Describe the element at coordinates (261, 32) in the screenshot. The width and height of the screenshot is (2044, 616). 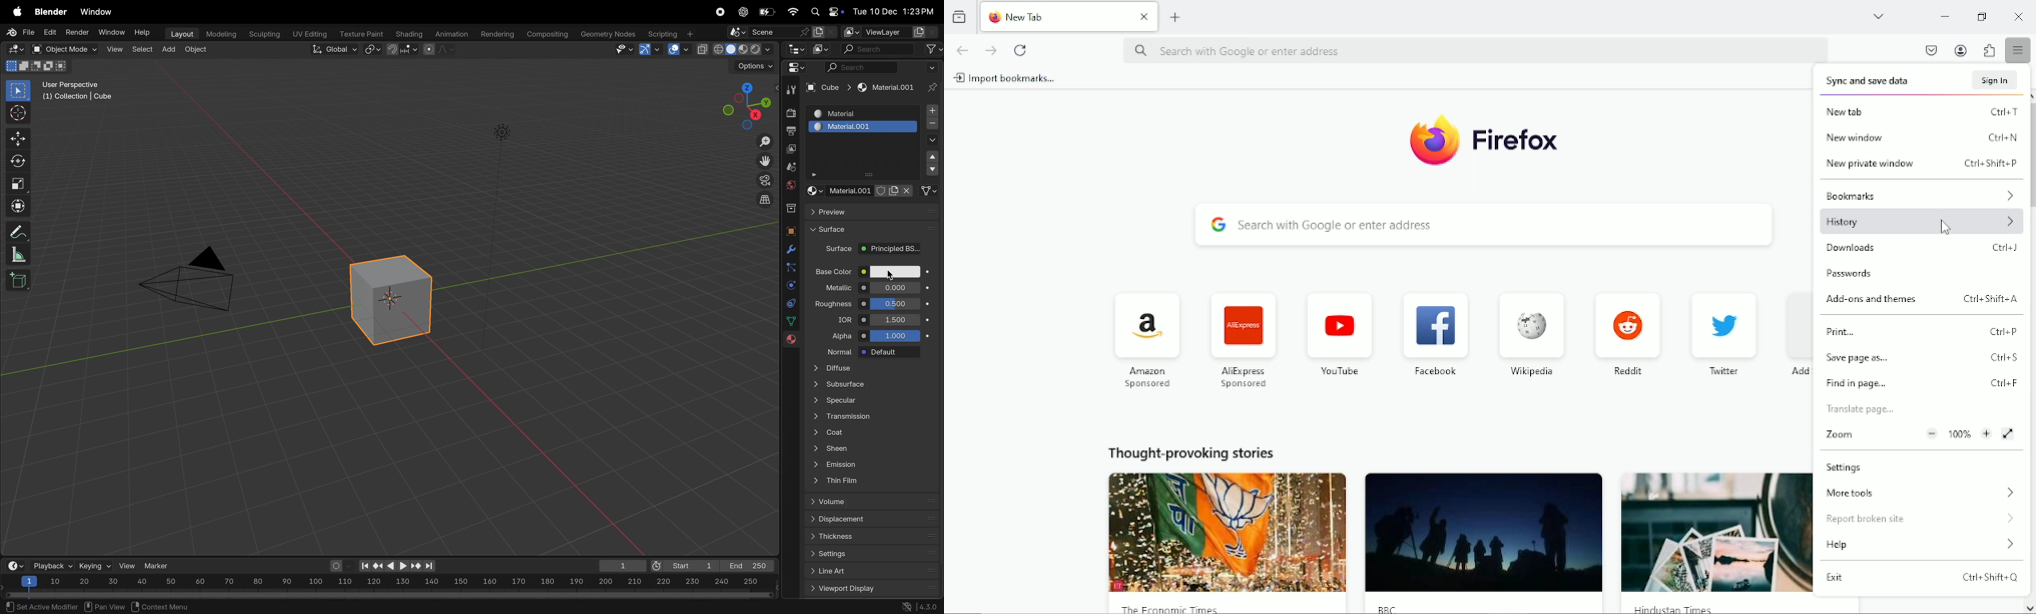
I see `Sculpting` at that location.